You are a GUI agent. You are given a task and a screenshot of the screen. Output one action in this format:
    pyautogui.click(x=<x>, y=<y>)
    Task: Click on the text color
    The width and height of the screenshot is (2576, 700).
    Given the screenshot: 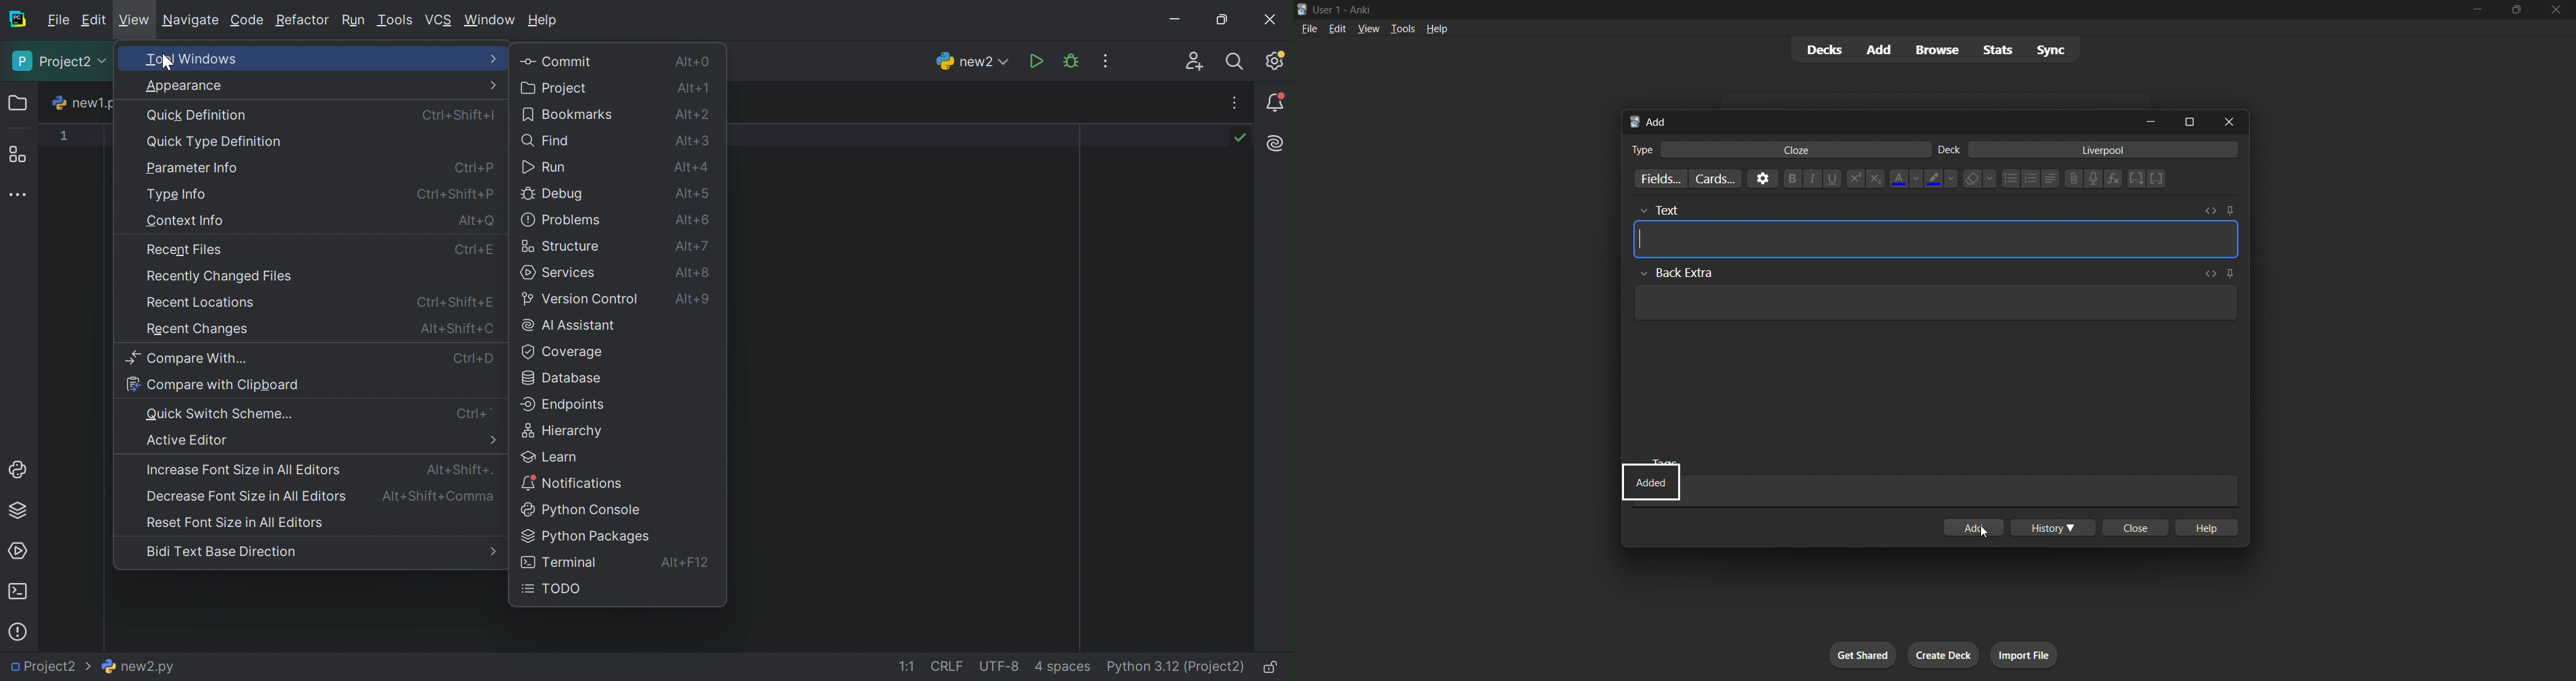 What is the action you would take?
    pyautogui.click(x=1910, y=181)
    